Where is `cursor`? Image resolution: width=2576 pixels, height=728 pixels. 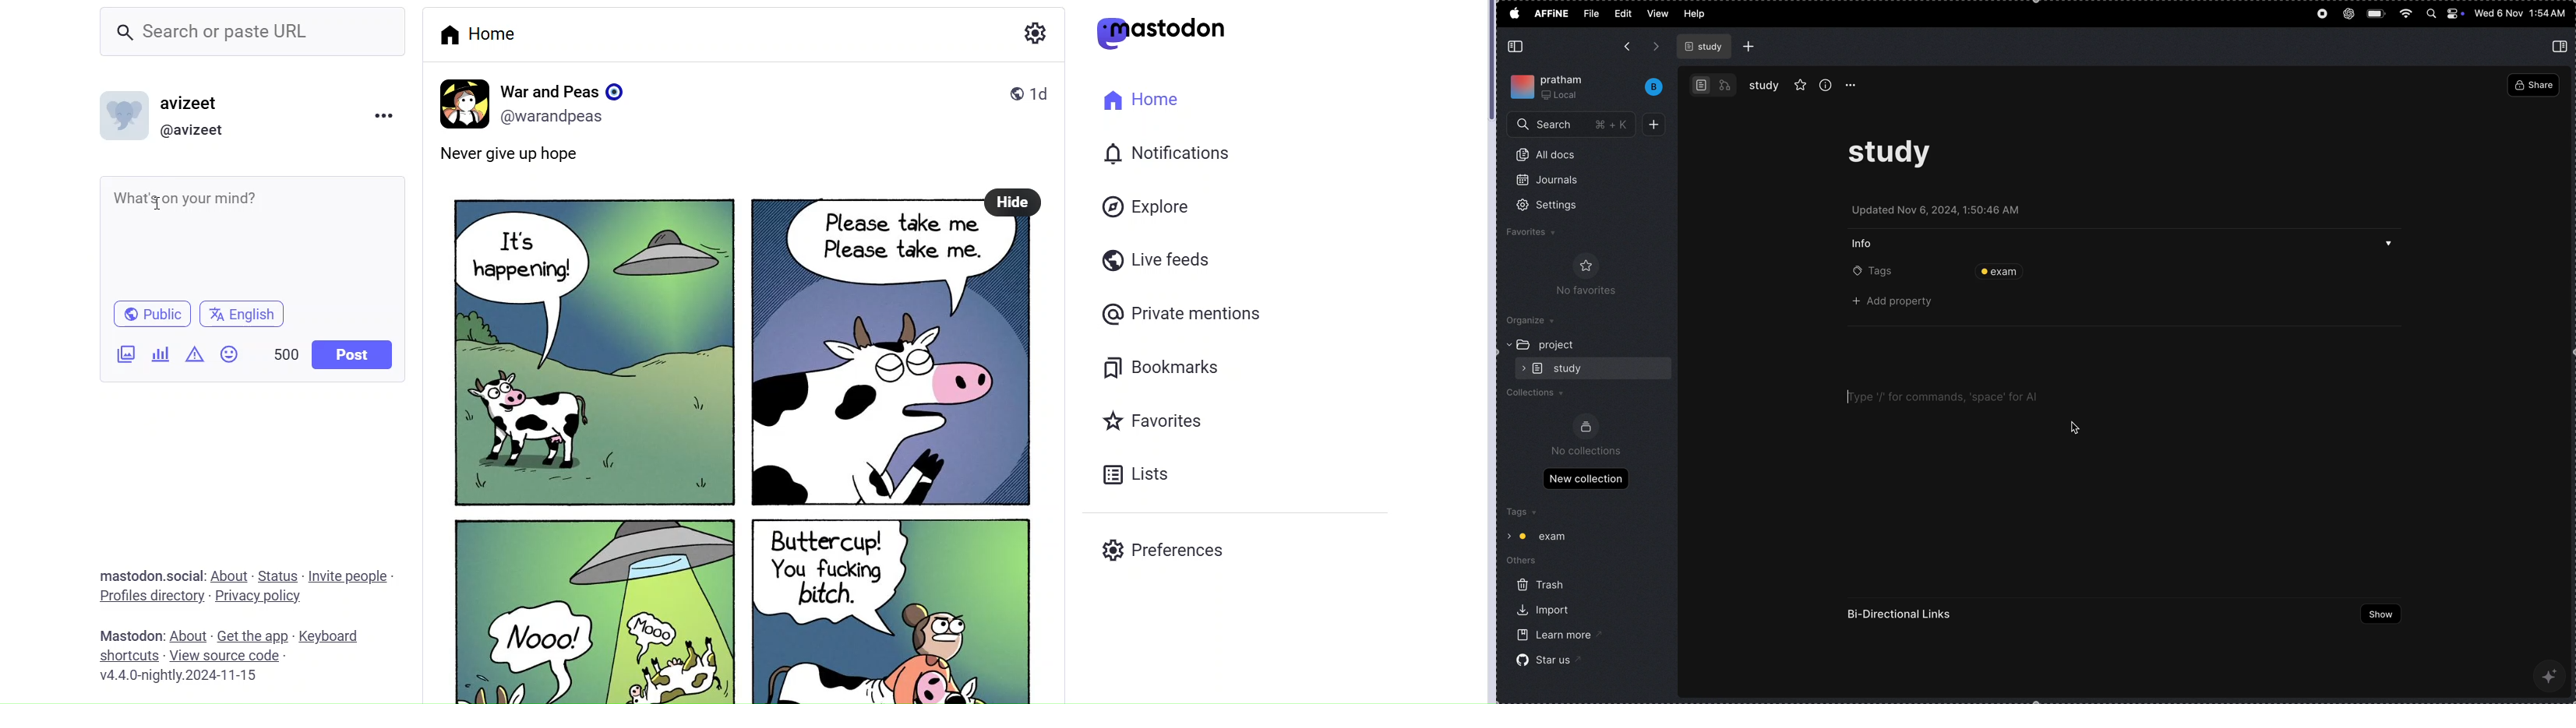
cursor is located at coordinates (1849, 395).